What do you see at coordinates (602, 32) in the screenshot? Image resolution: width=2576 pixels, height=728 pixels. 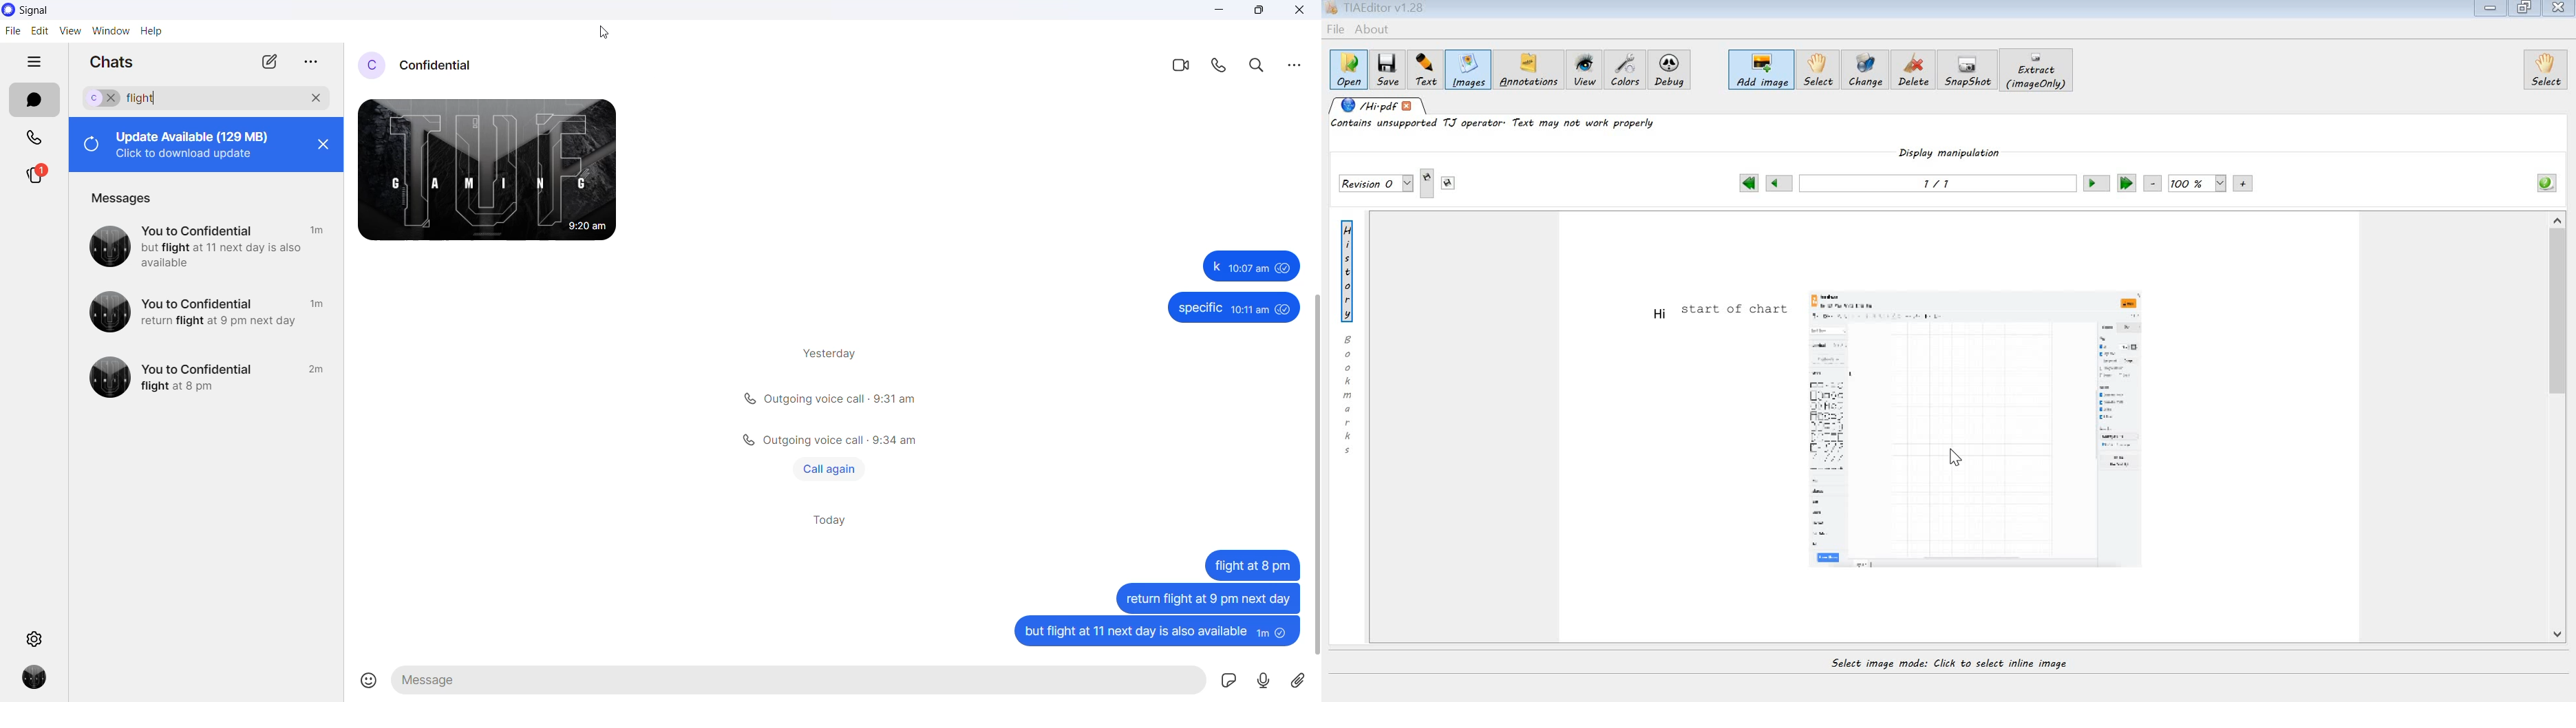 I see `cursor` at bounding box center [602, 32].